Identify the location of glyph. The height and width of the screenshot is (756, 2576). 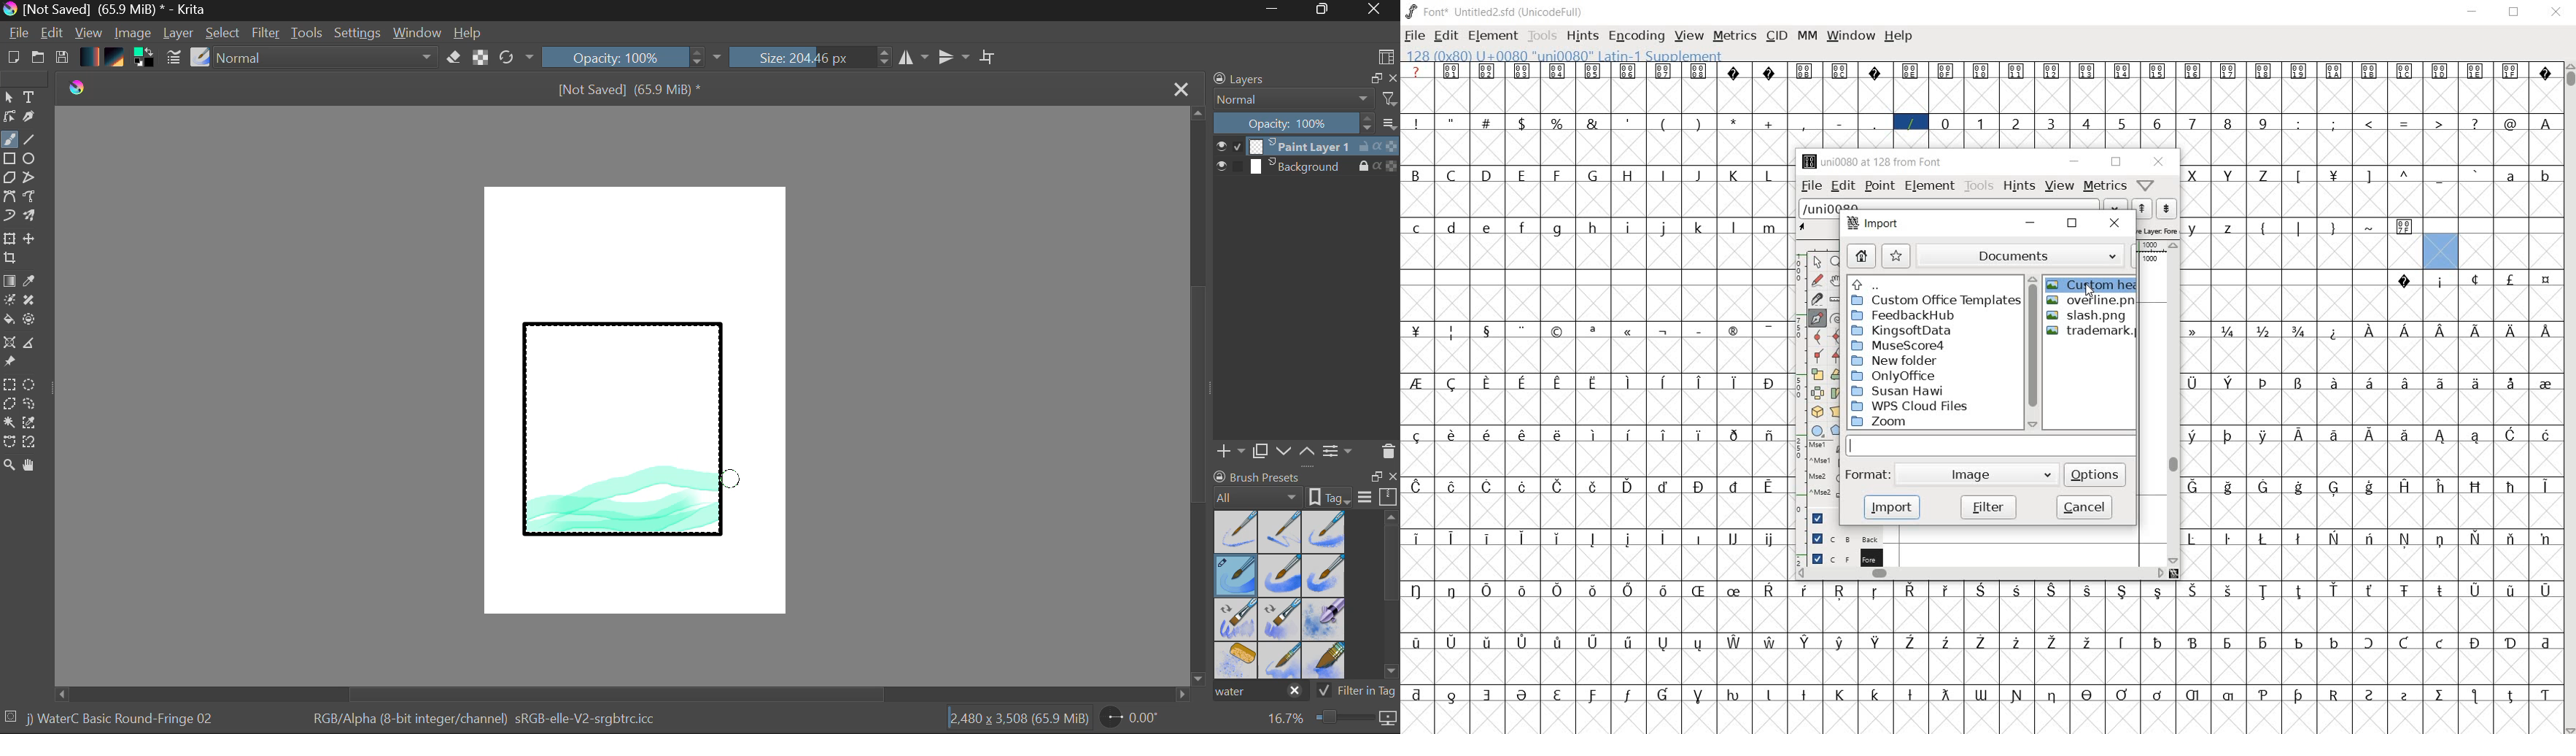
(2334, 123).